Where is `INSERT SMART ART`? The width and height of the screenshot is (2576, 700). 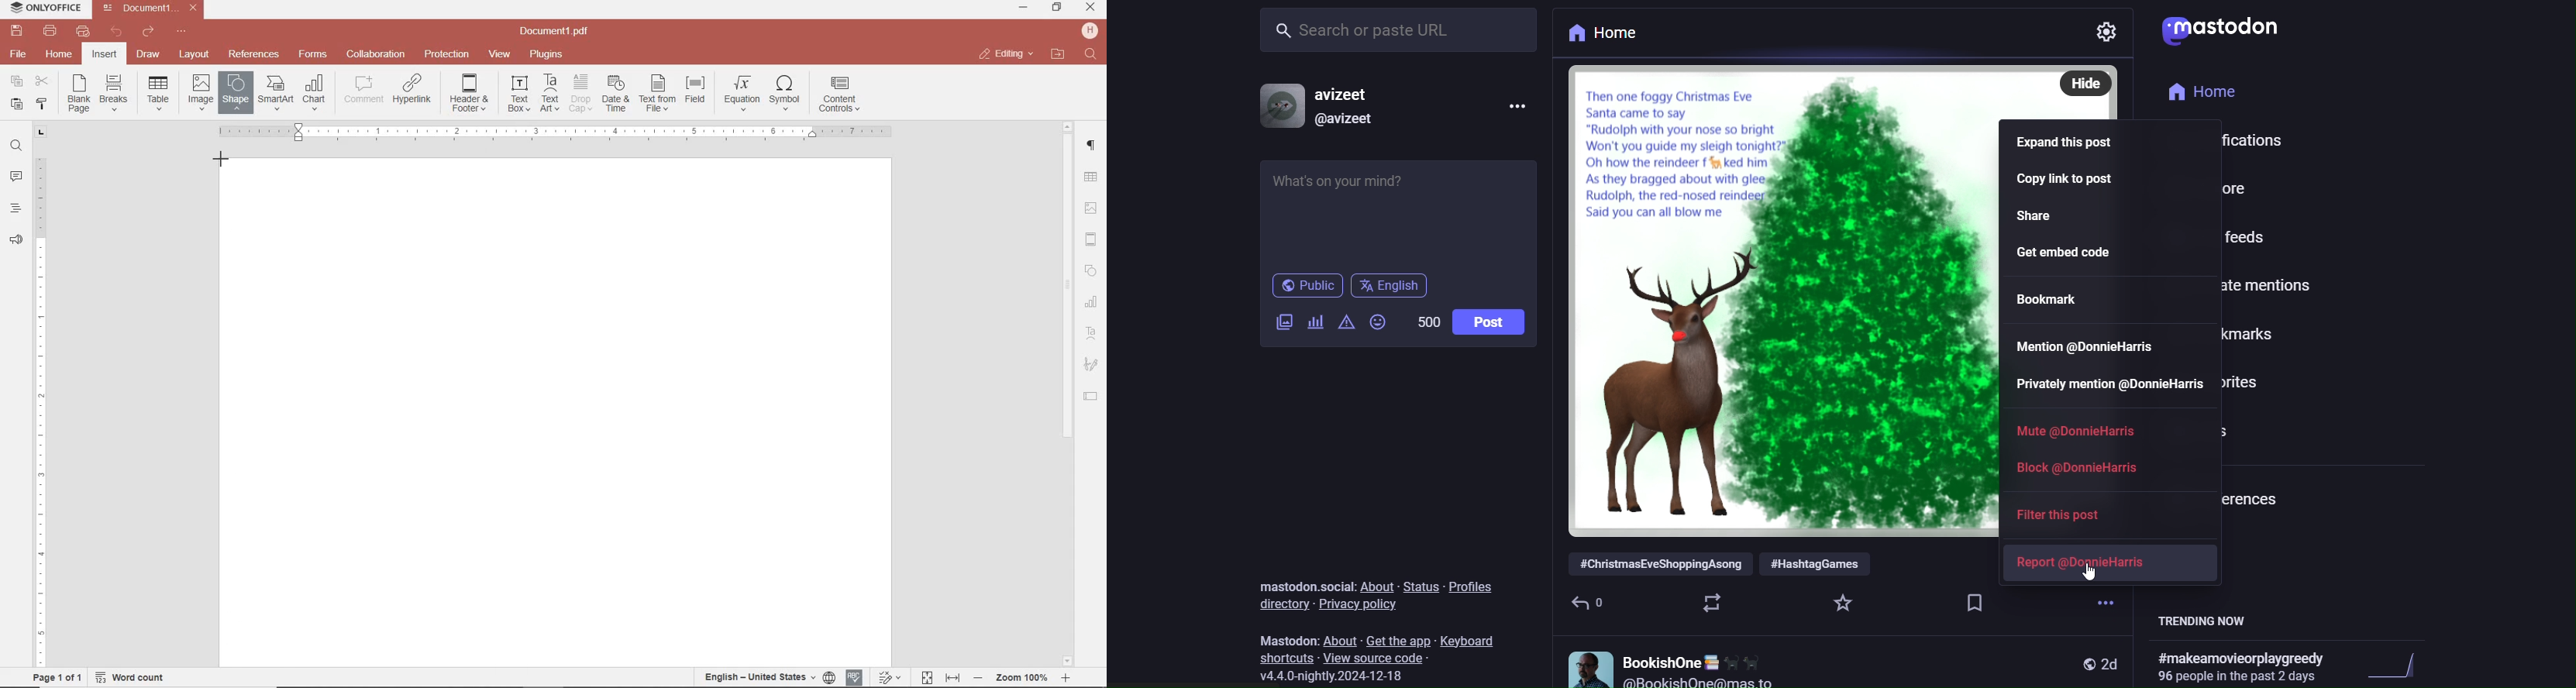 INSERT SMART ART is located at coordinates (276, 92).